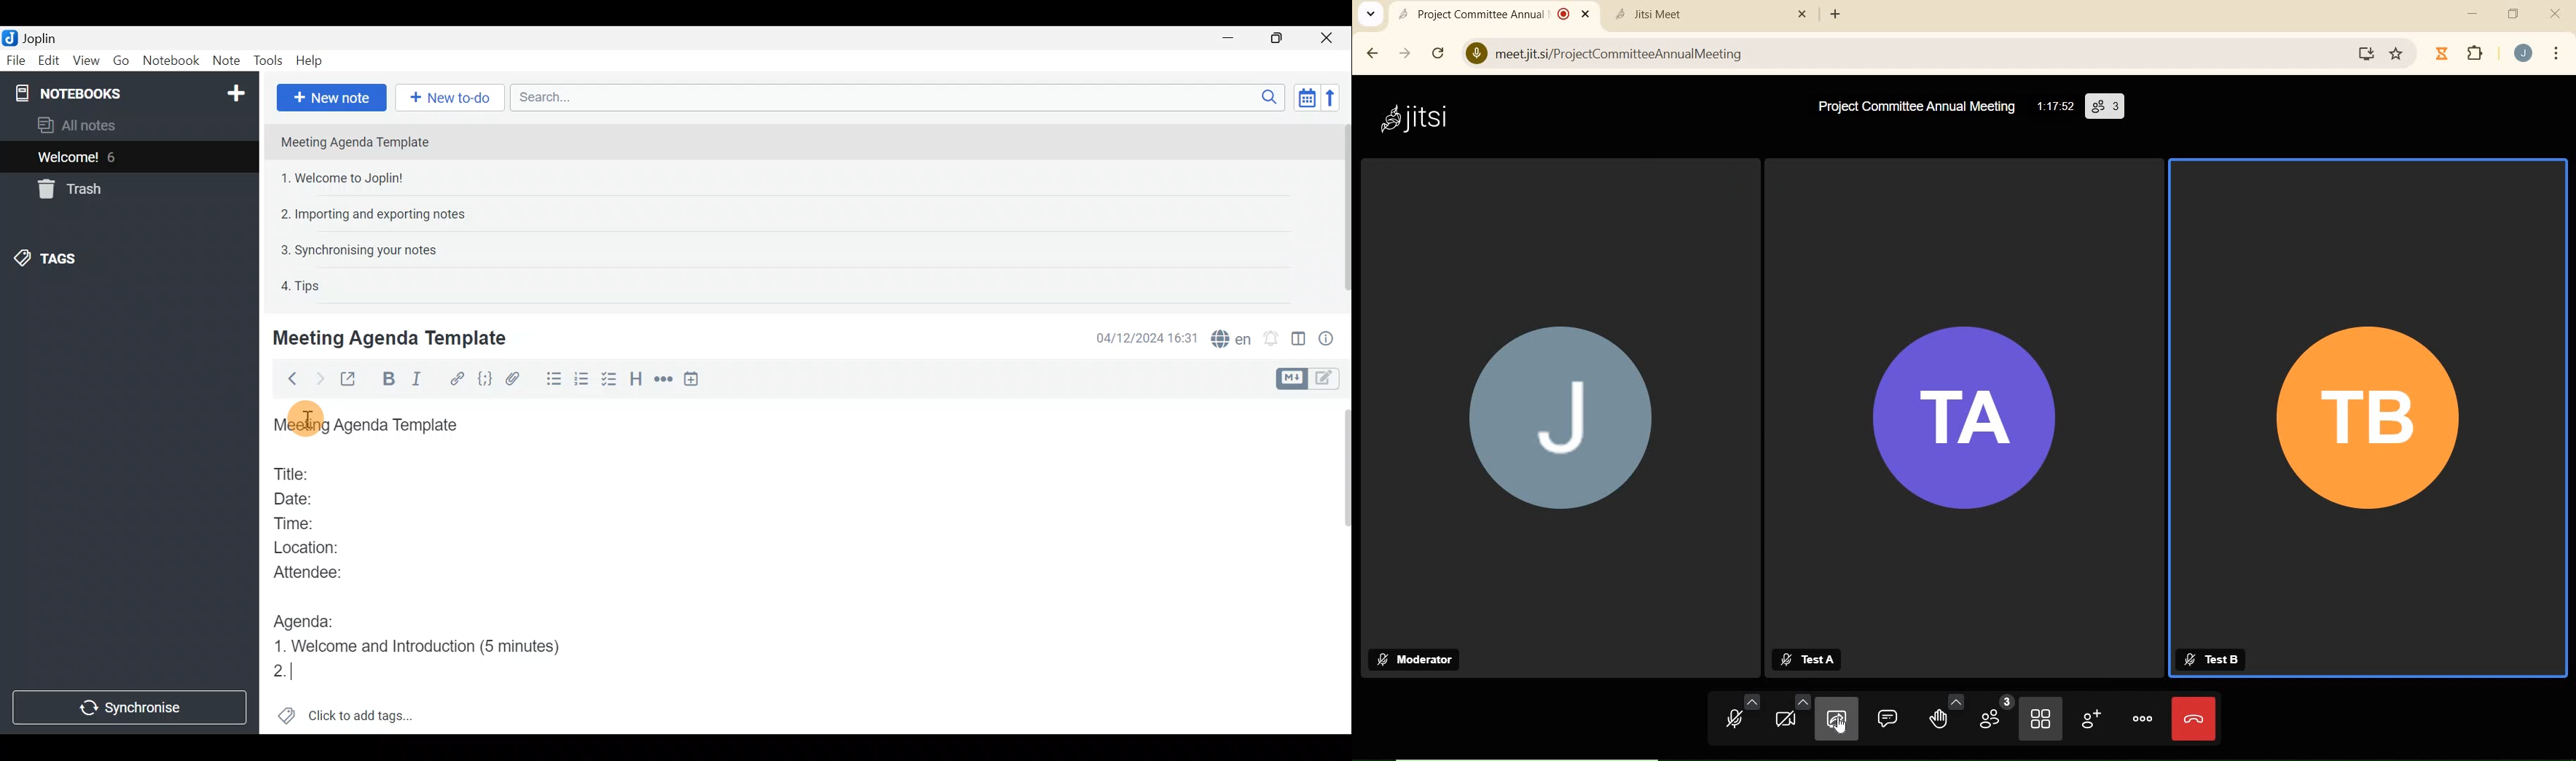 The image size is (2576, 784). I want to click on Back, so click(288, 381).